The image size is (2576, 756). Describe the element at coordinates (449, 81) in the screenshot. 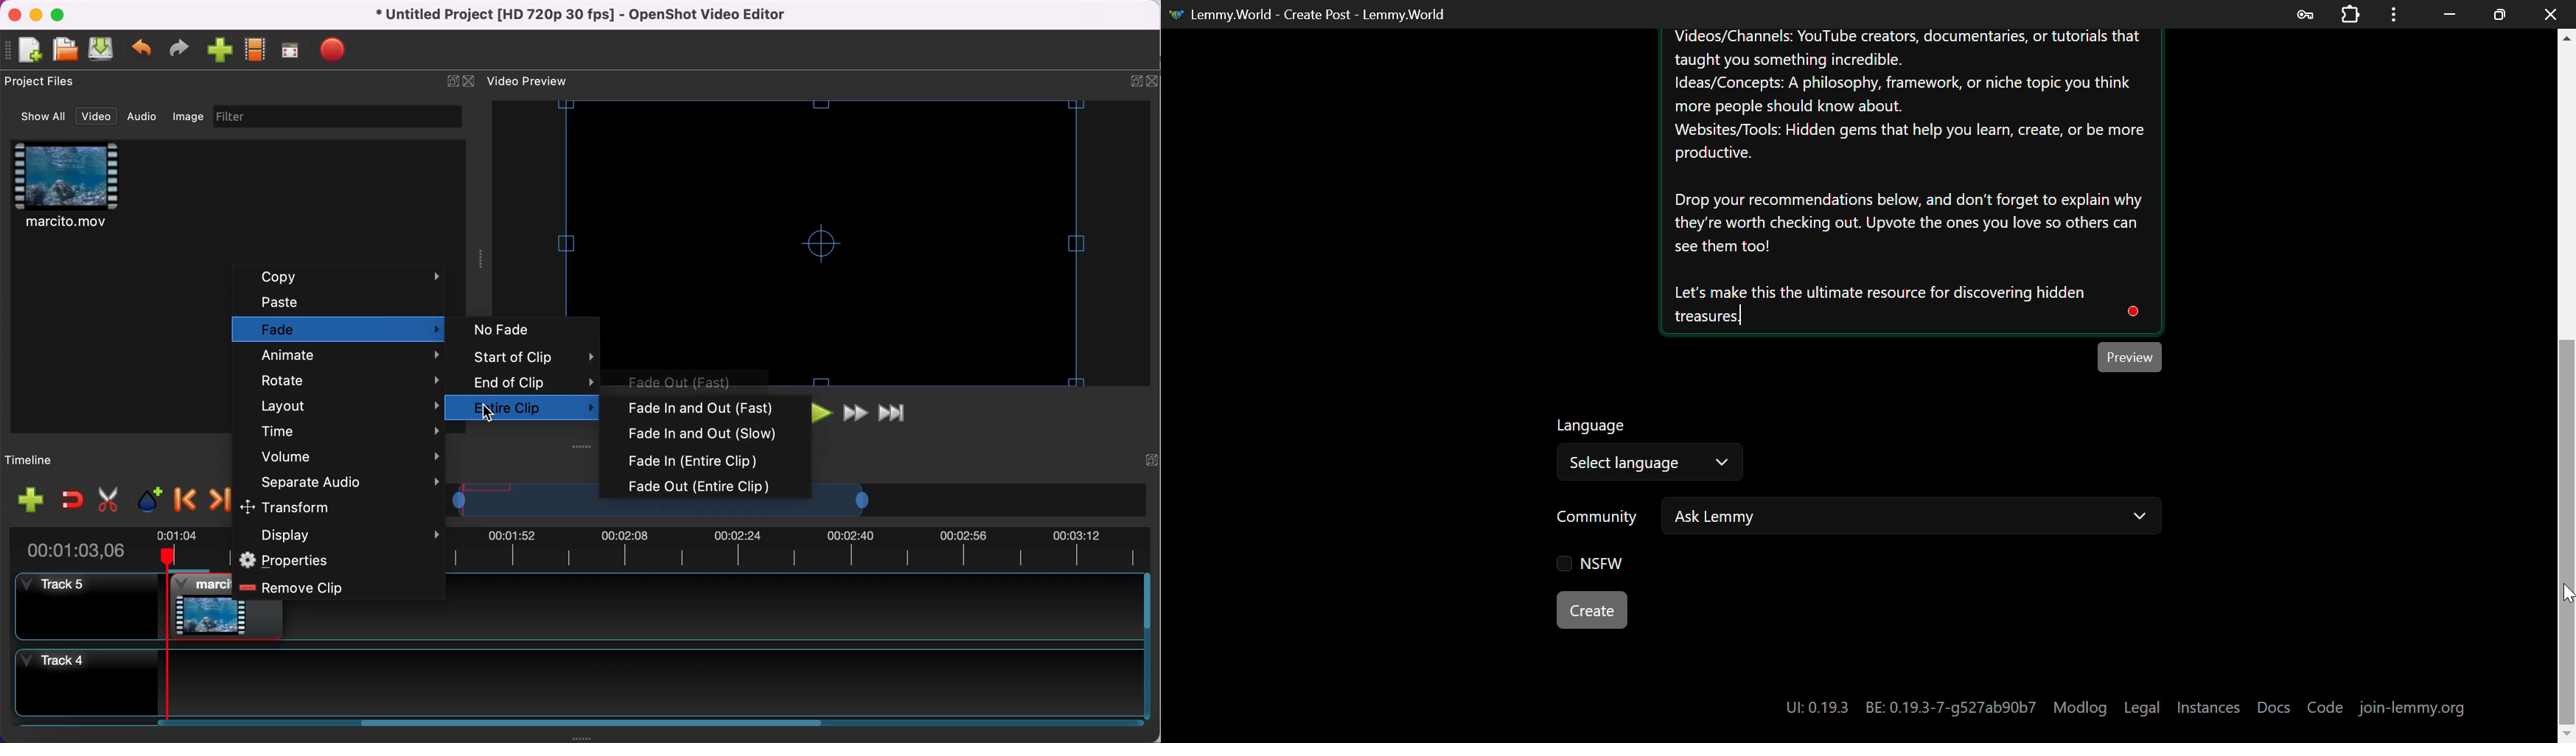

I see `expand/hide` at that location.